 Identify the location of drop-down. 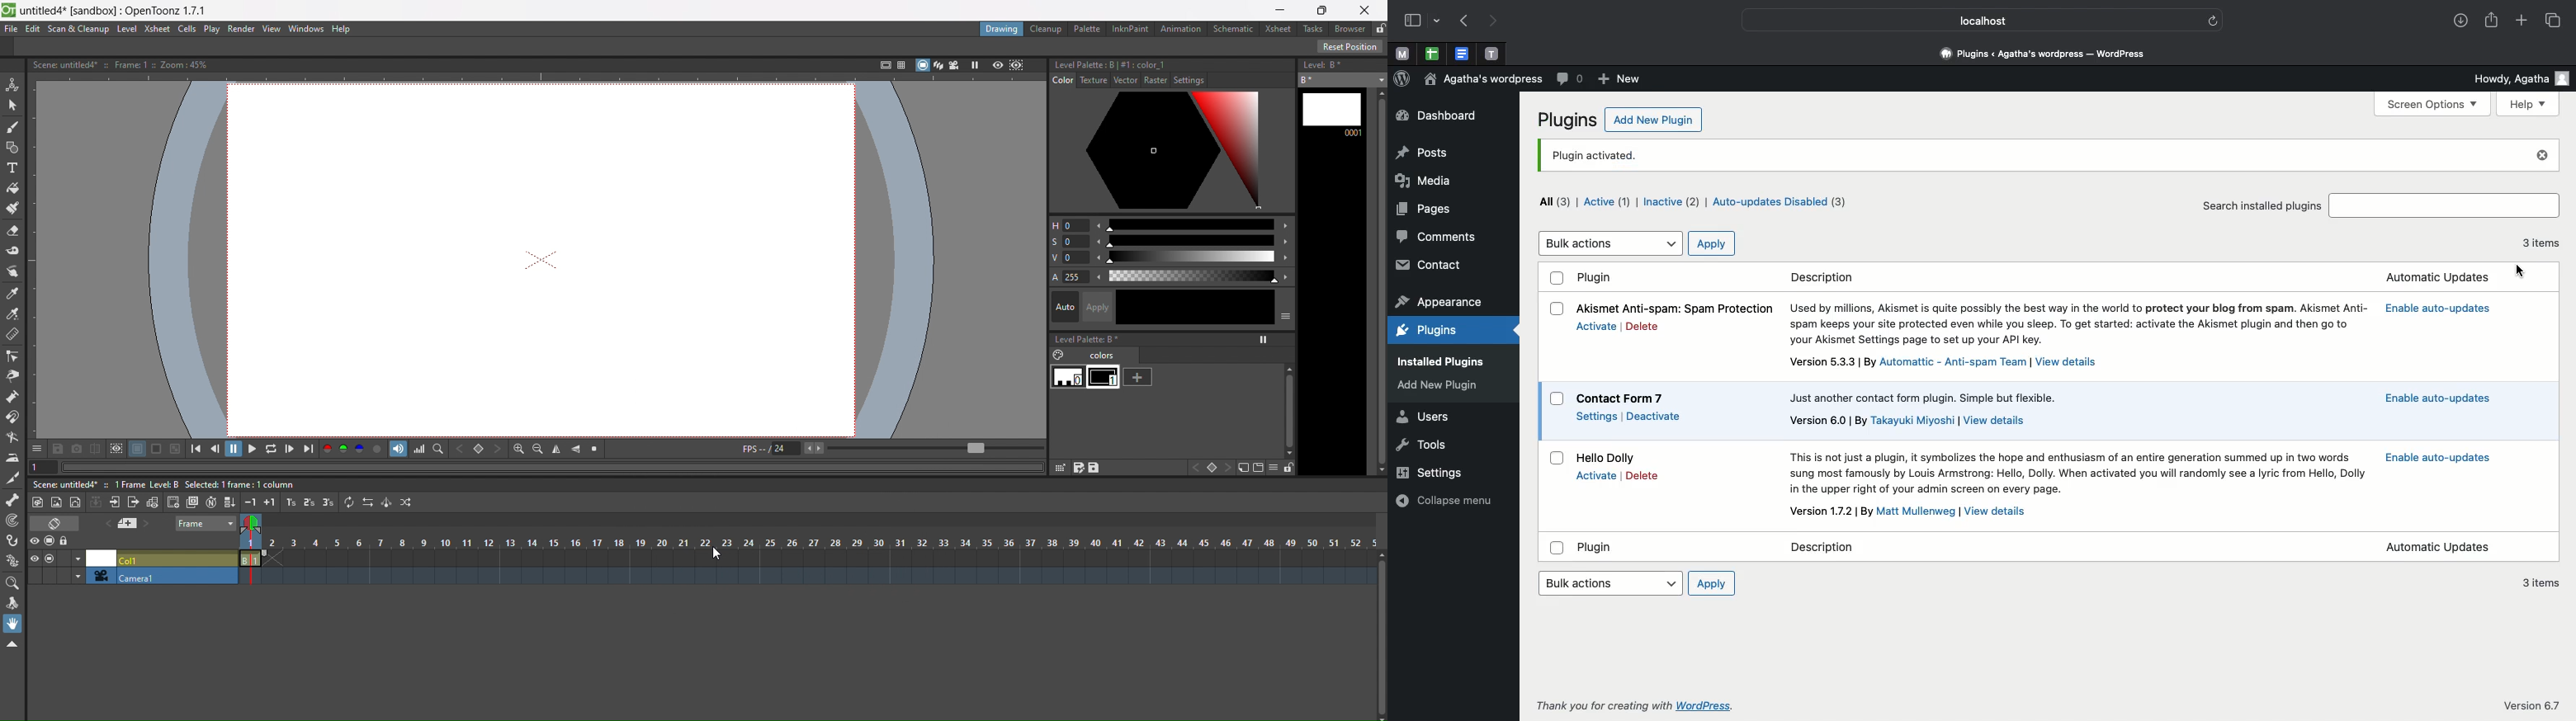
(1439, 21).